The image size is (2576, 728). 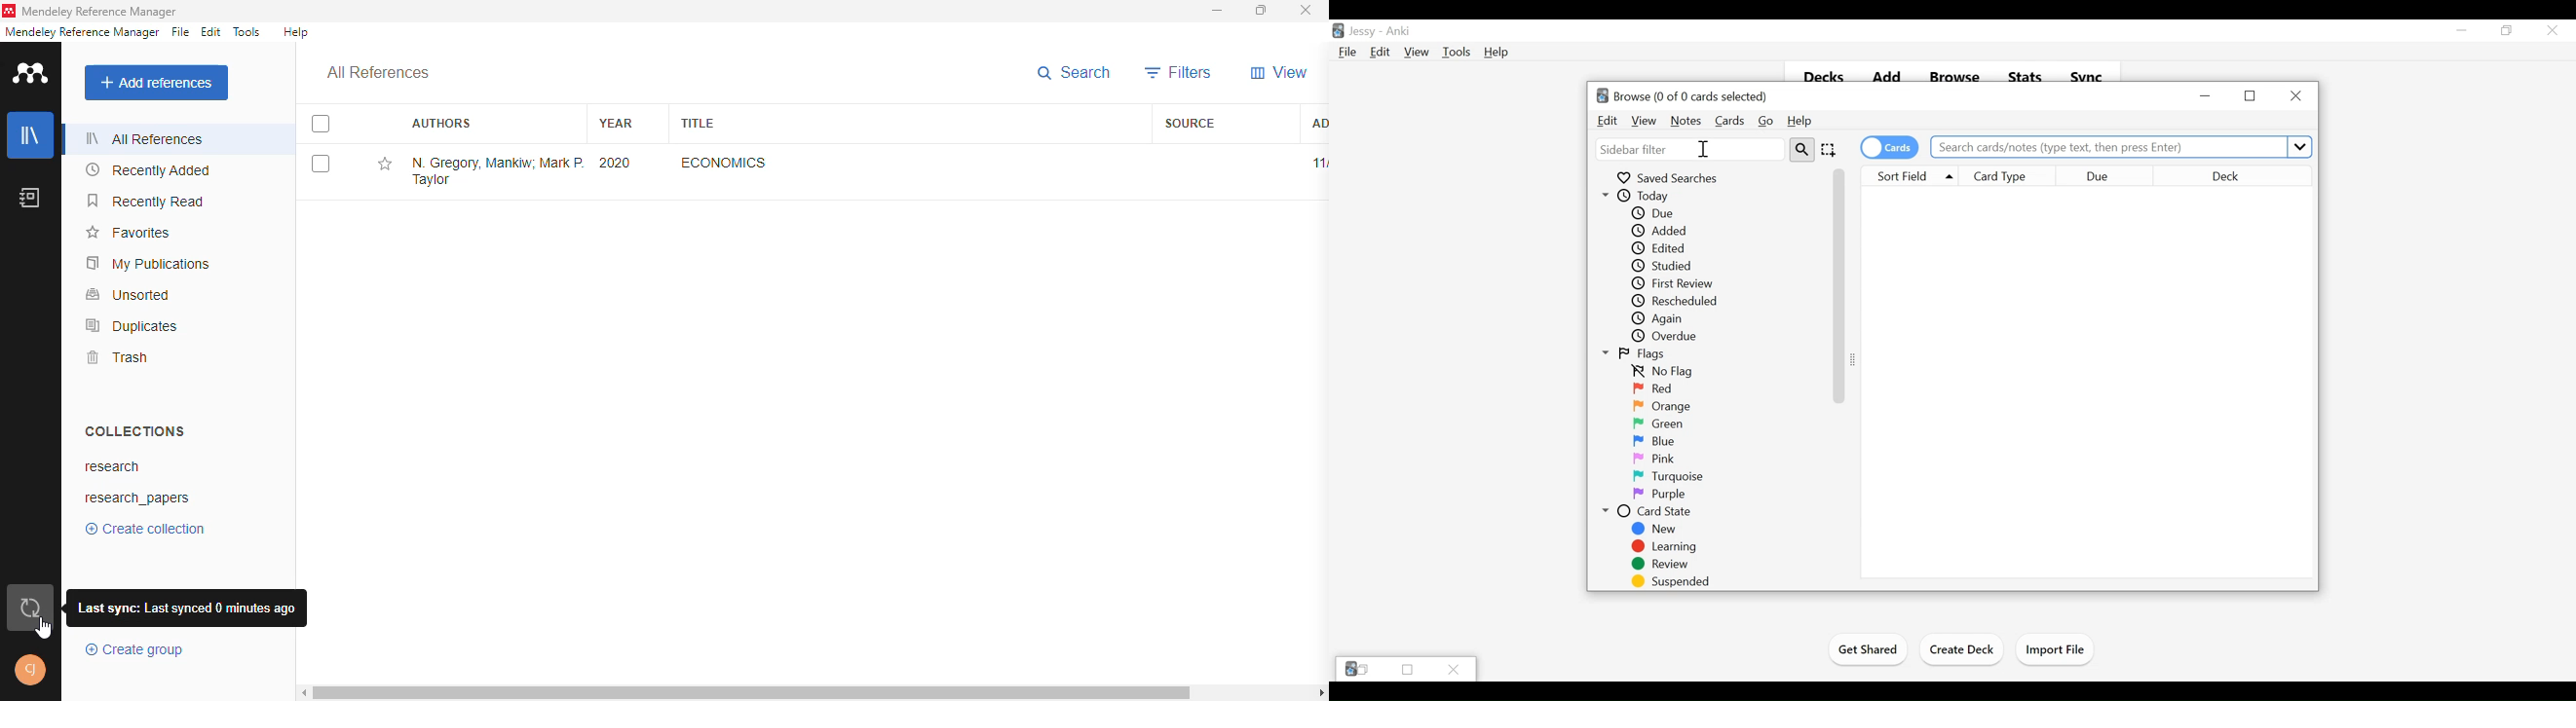 What do you see at coordinates (1643, 121) in the screenshot?
I see `View` at bounding box center [1643, 121].